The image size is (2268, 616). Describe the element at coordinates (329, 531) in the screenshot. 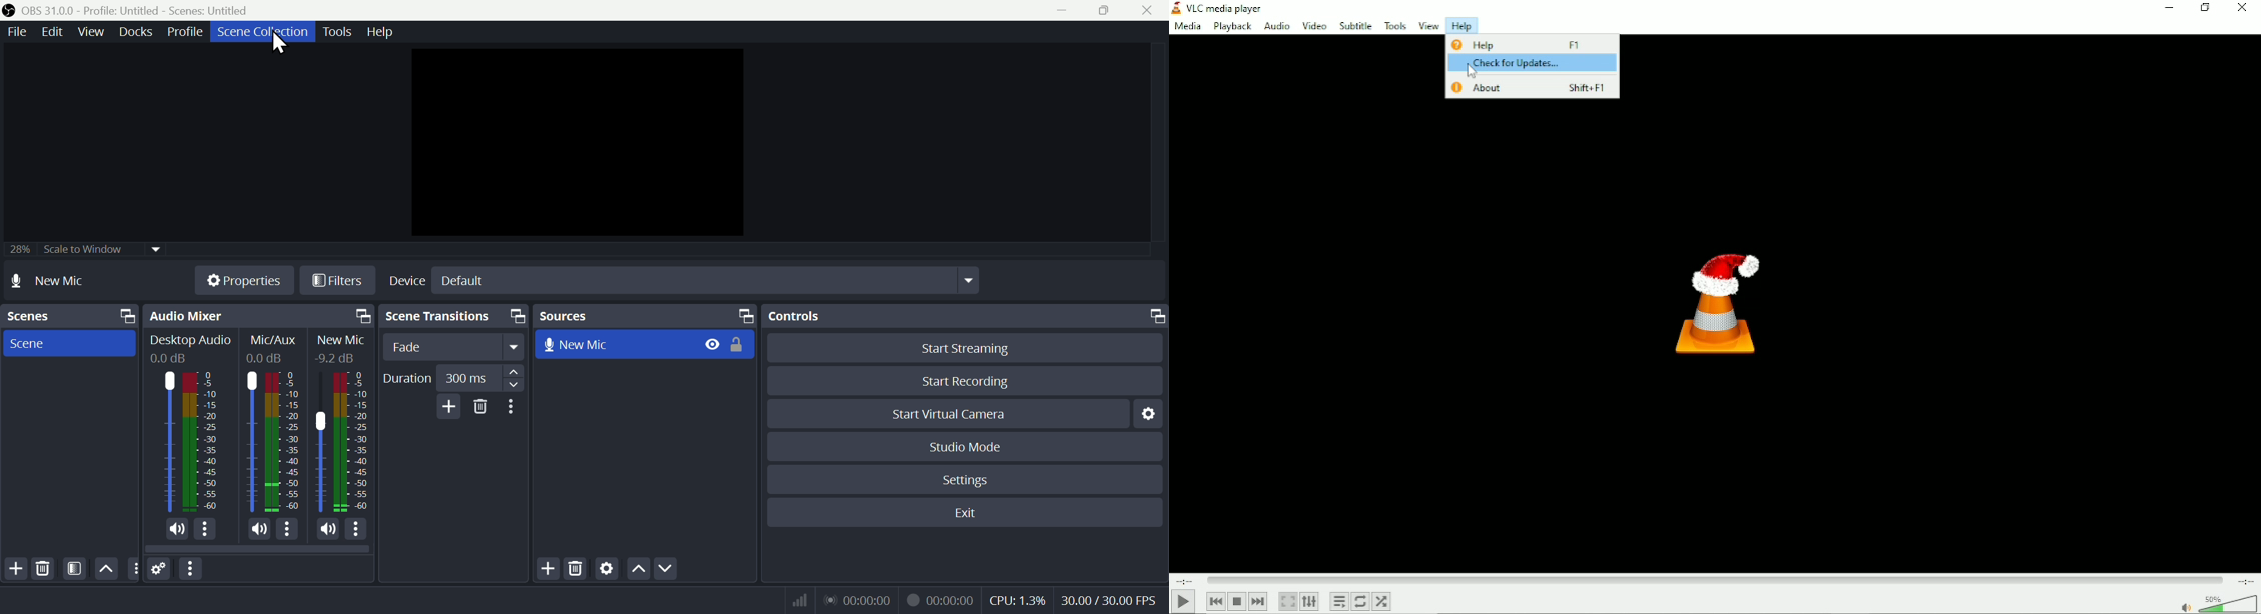

I see `(un)mute` at that location.